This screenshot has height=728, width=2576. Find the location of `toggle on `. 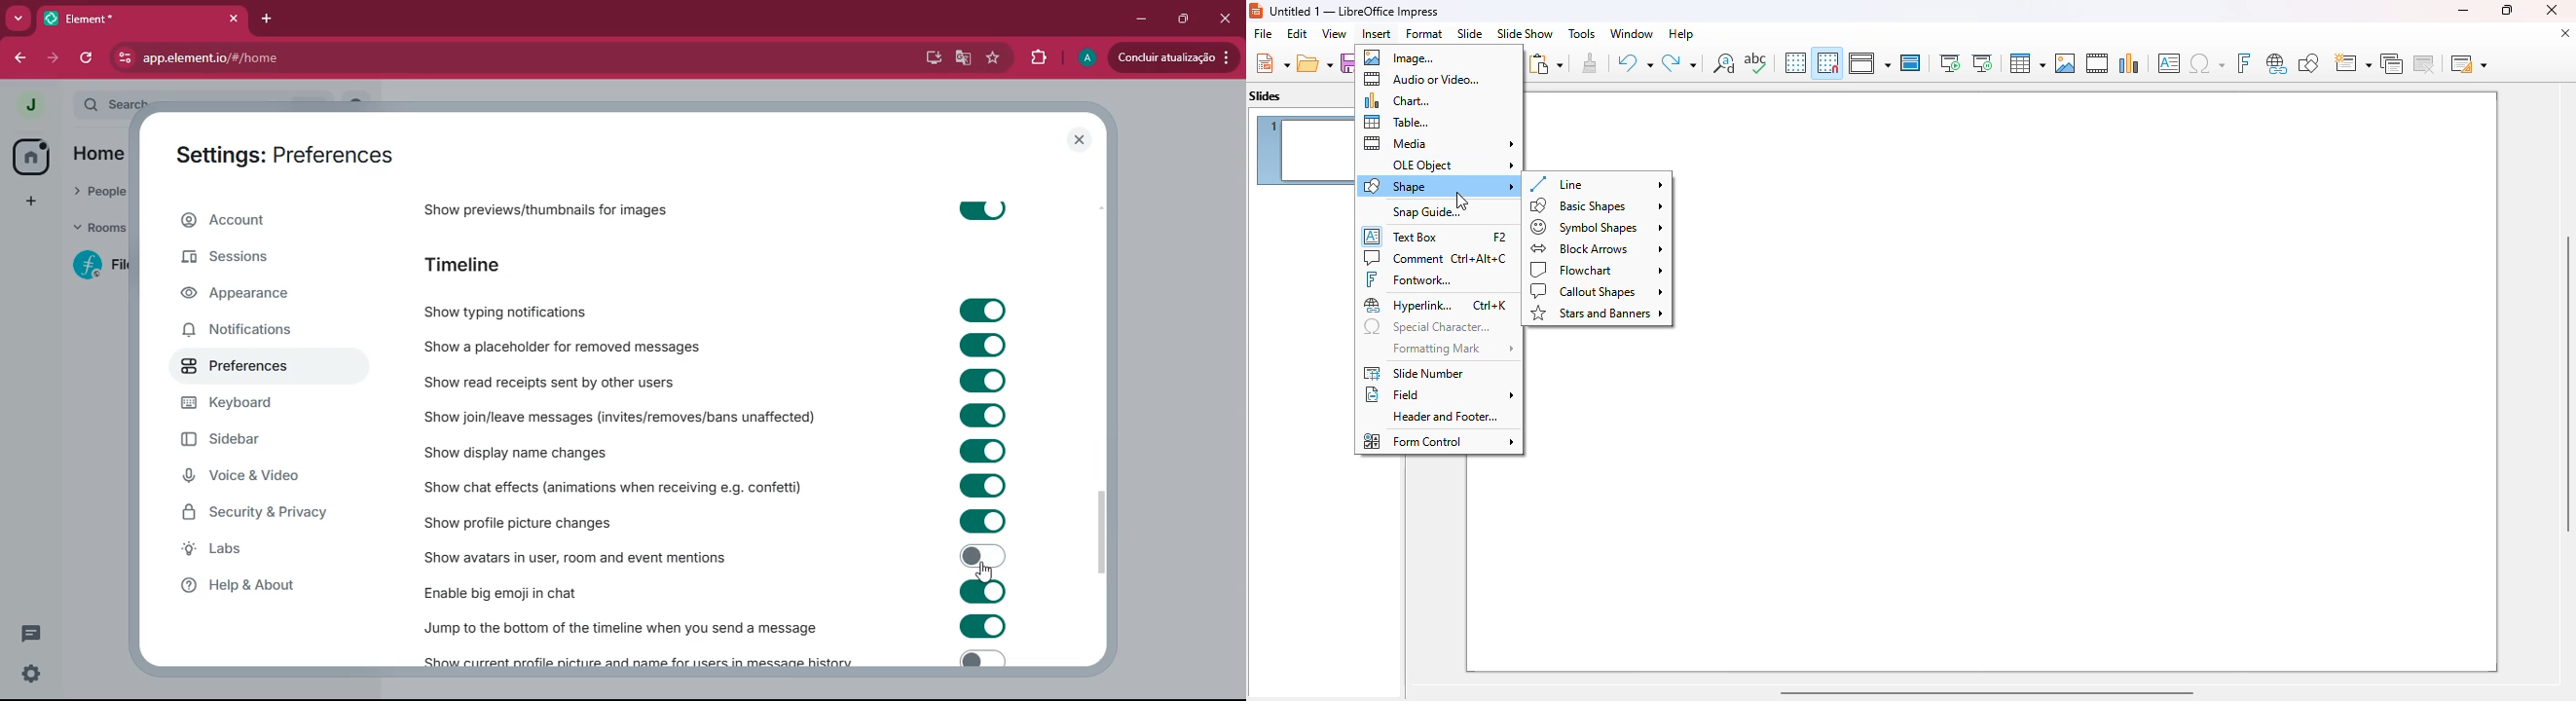

toggle on  is located at coordinates (983, 487).